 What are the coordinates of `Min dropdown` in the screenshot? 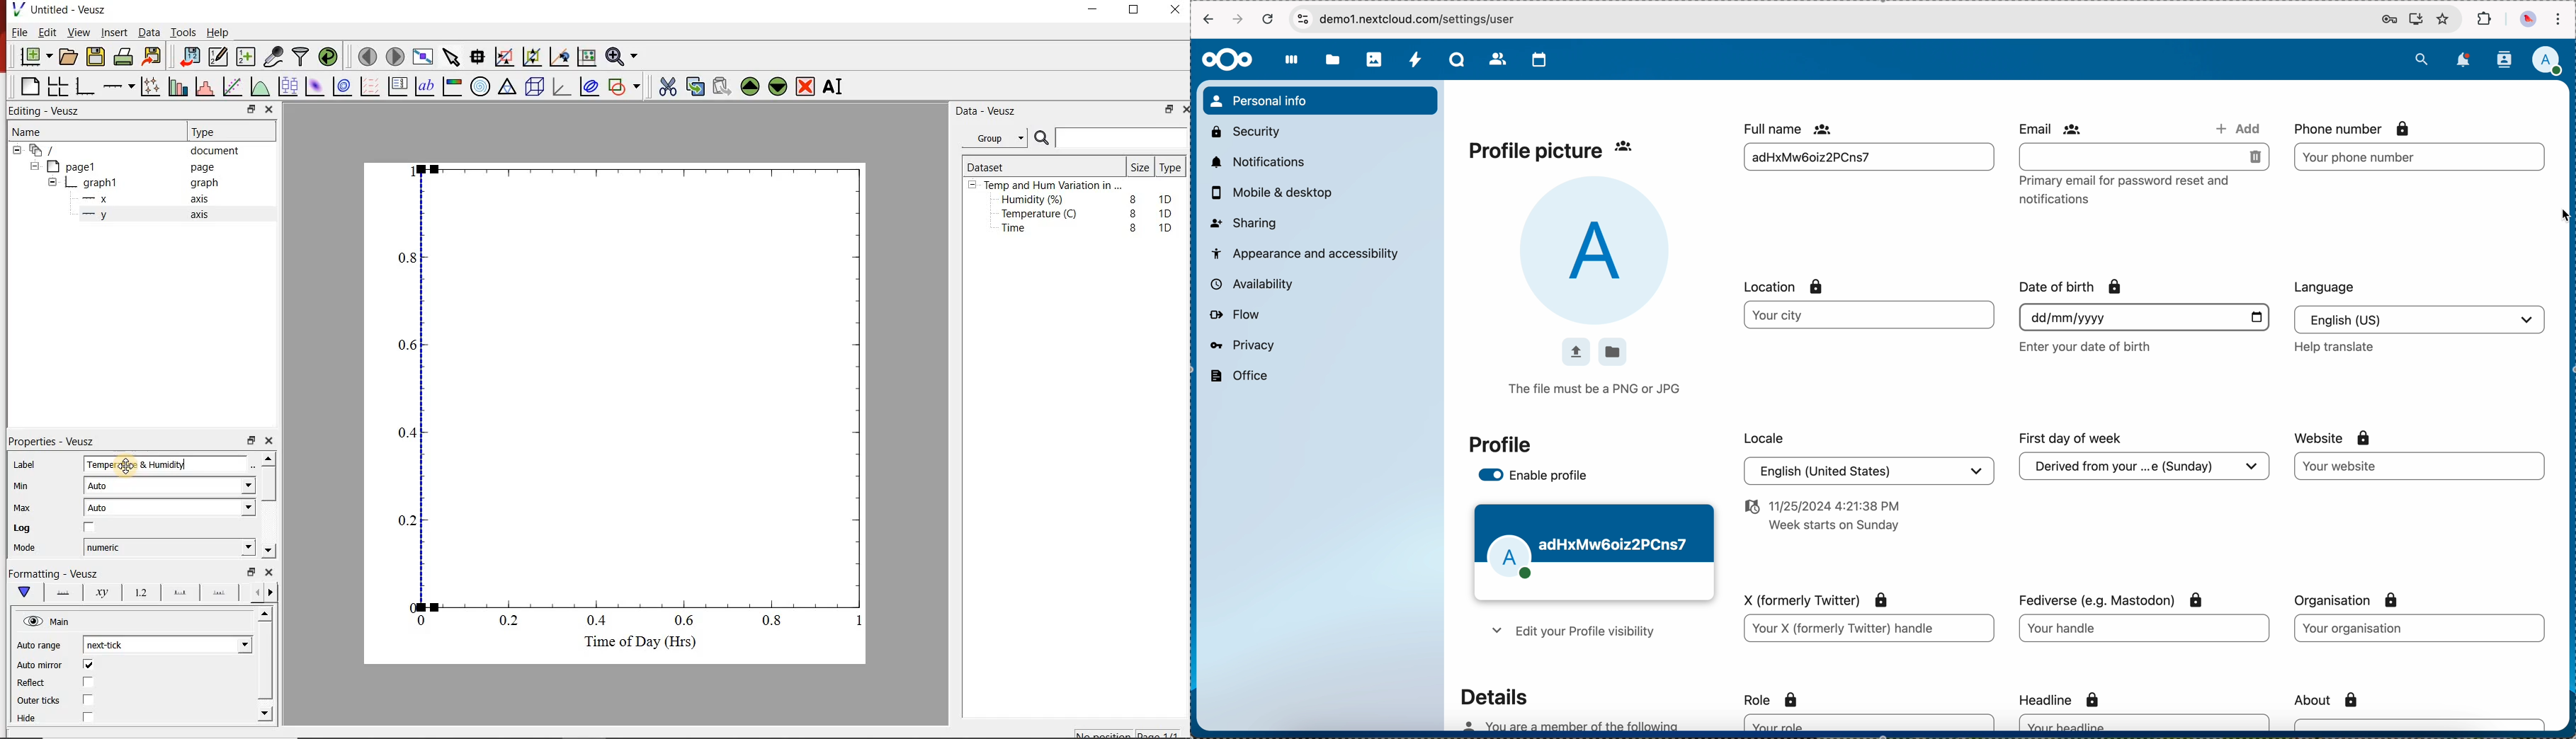 It's located at (232, 487).